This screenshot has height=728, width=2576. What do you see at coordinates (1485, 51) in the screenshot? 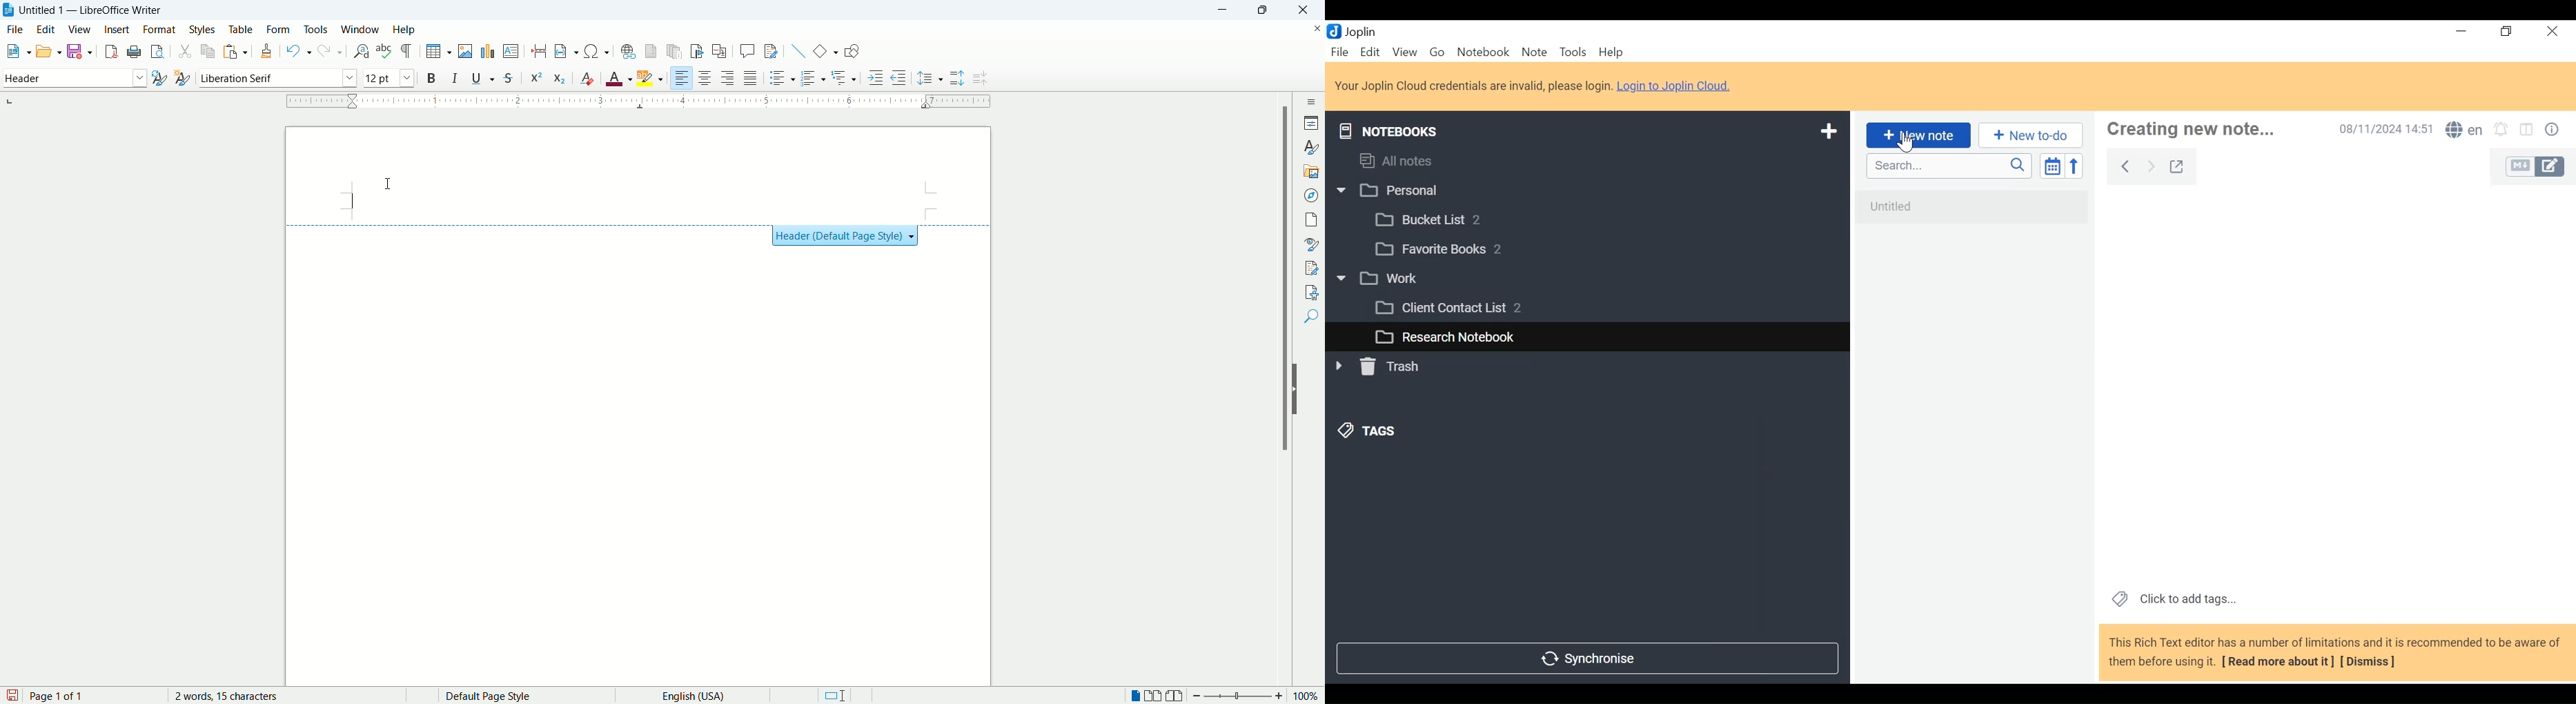
I see `Notebook` at bounding box center [1485, 51].